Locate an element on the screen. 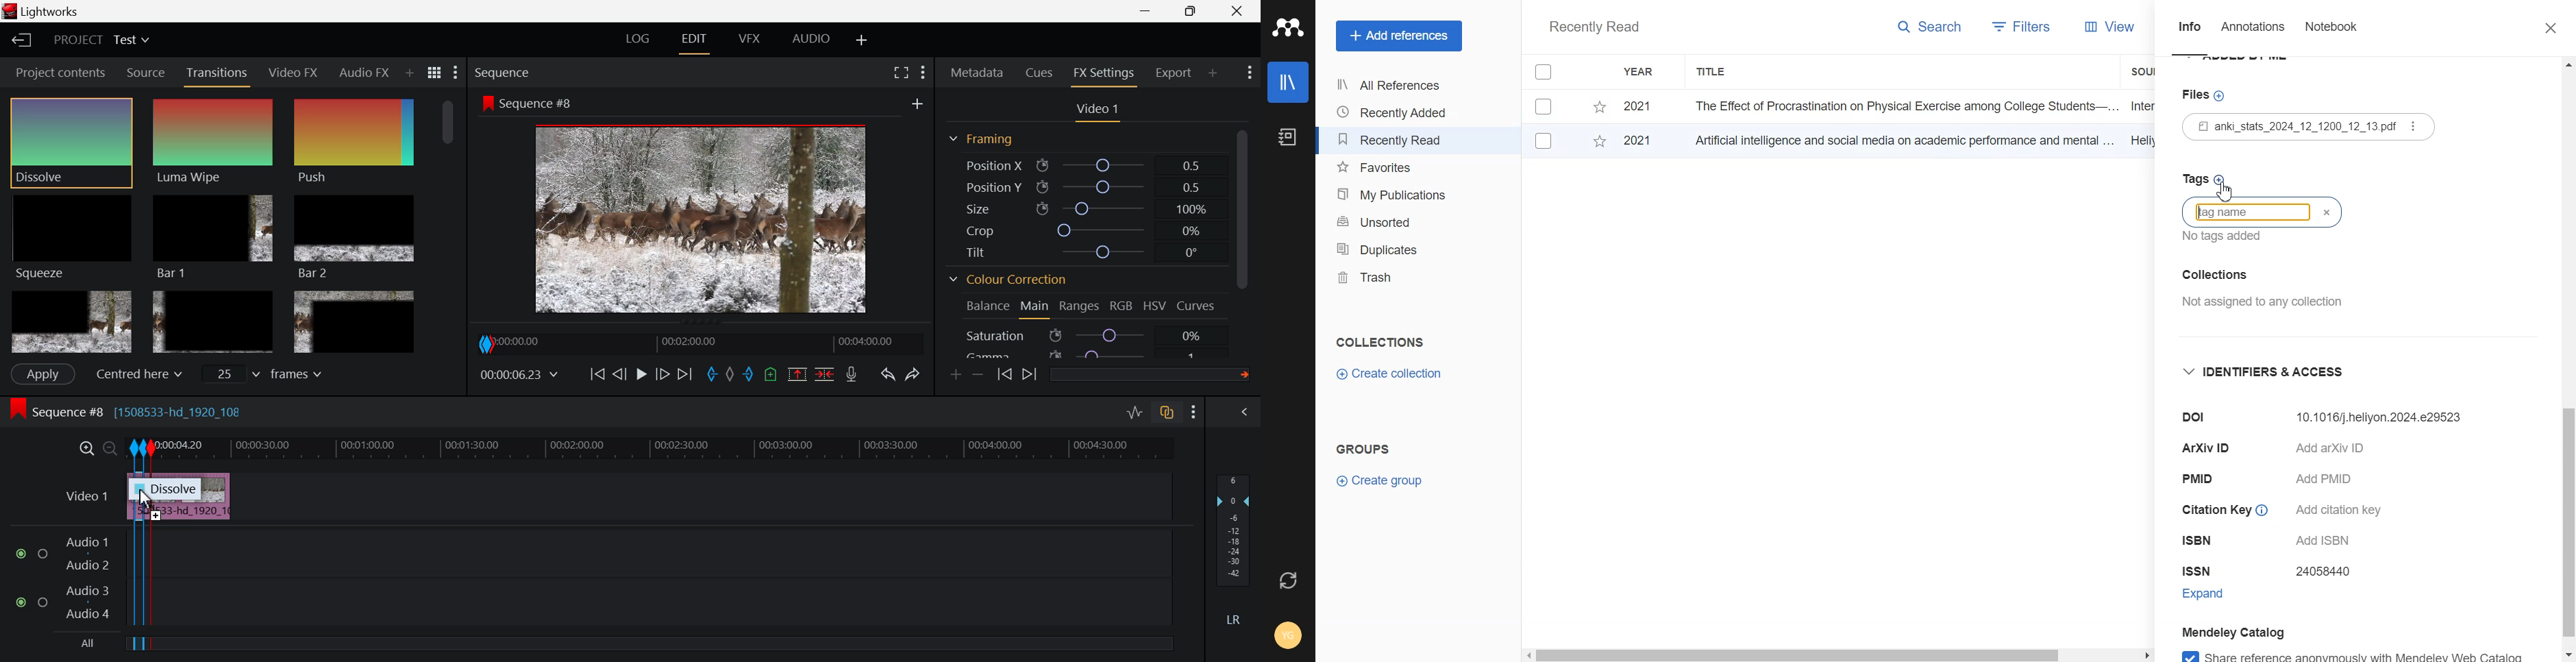 The height and width of the screenshot is (672, 2576). FX Settings Open is located at coordinates (1104, 75).